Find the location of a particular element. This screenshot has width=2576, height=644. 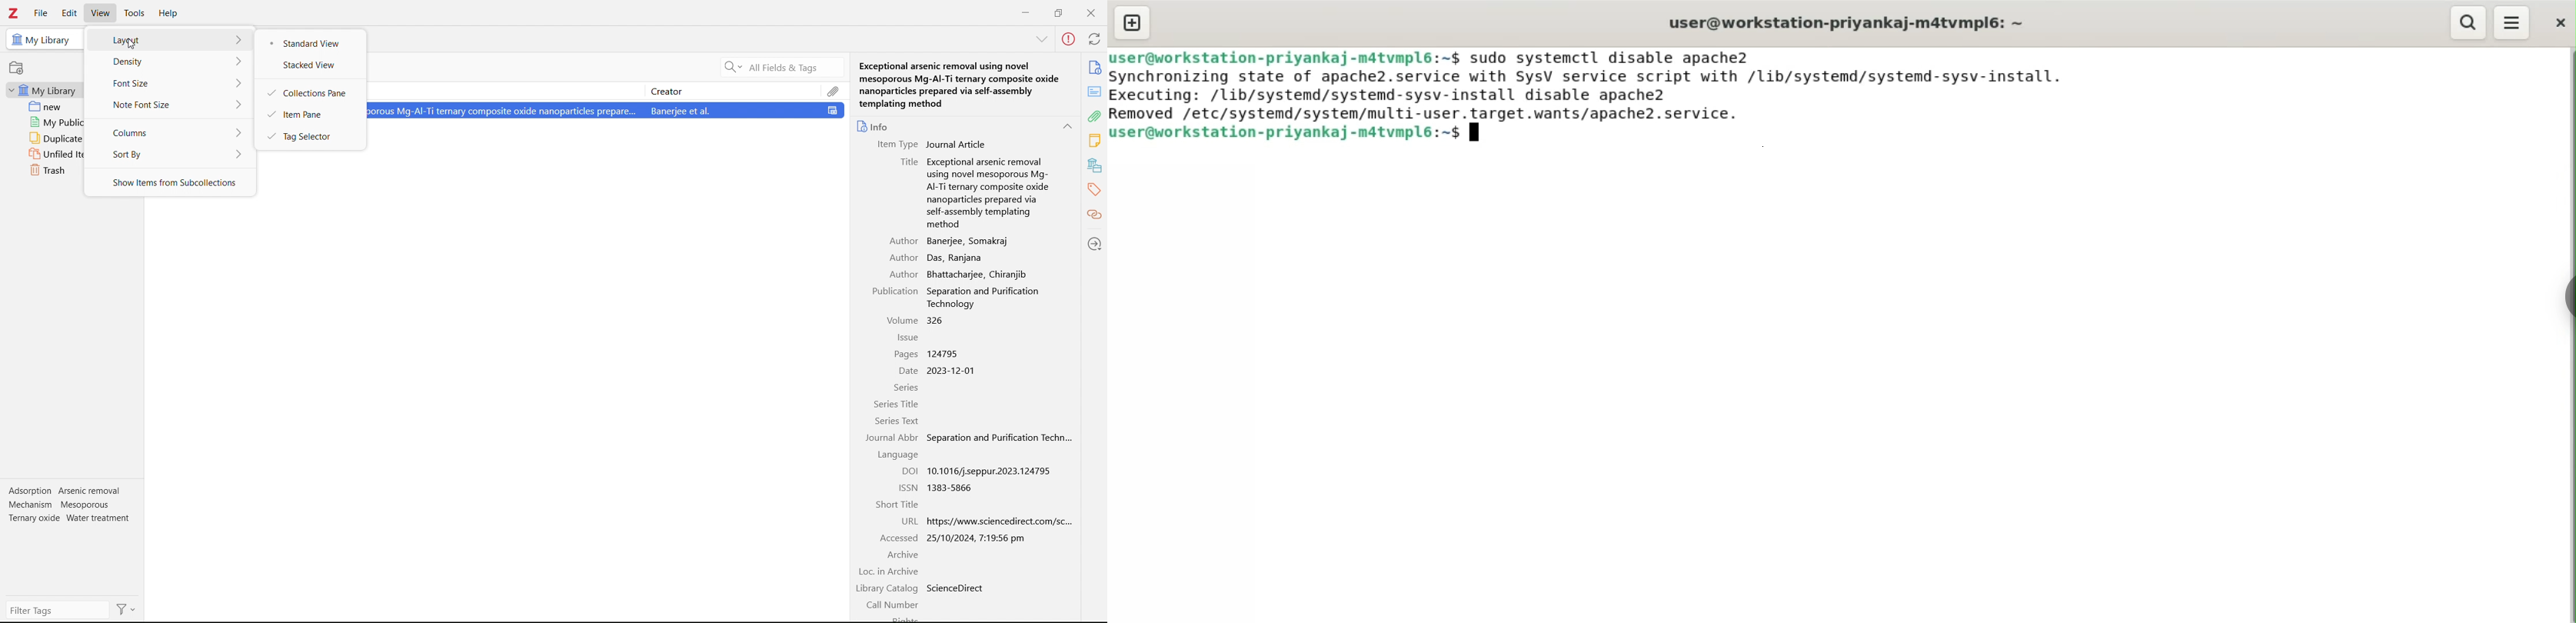

Das, Ranjana is located at coordinates (954, 257).